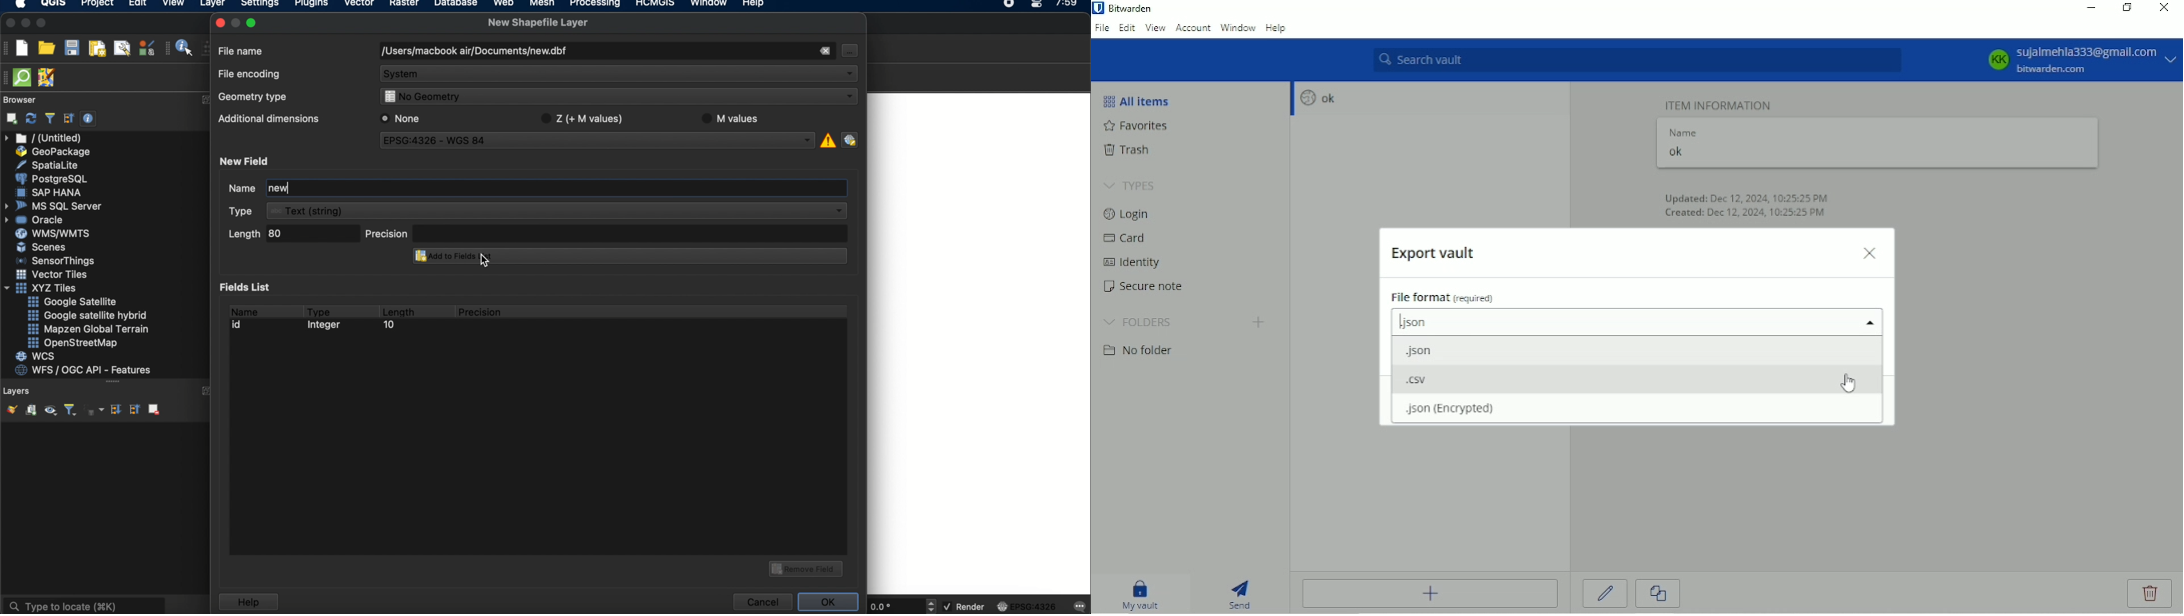 This screenshot has width=2184, height=616. I want to click on Delete, so click(2151, 594).